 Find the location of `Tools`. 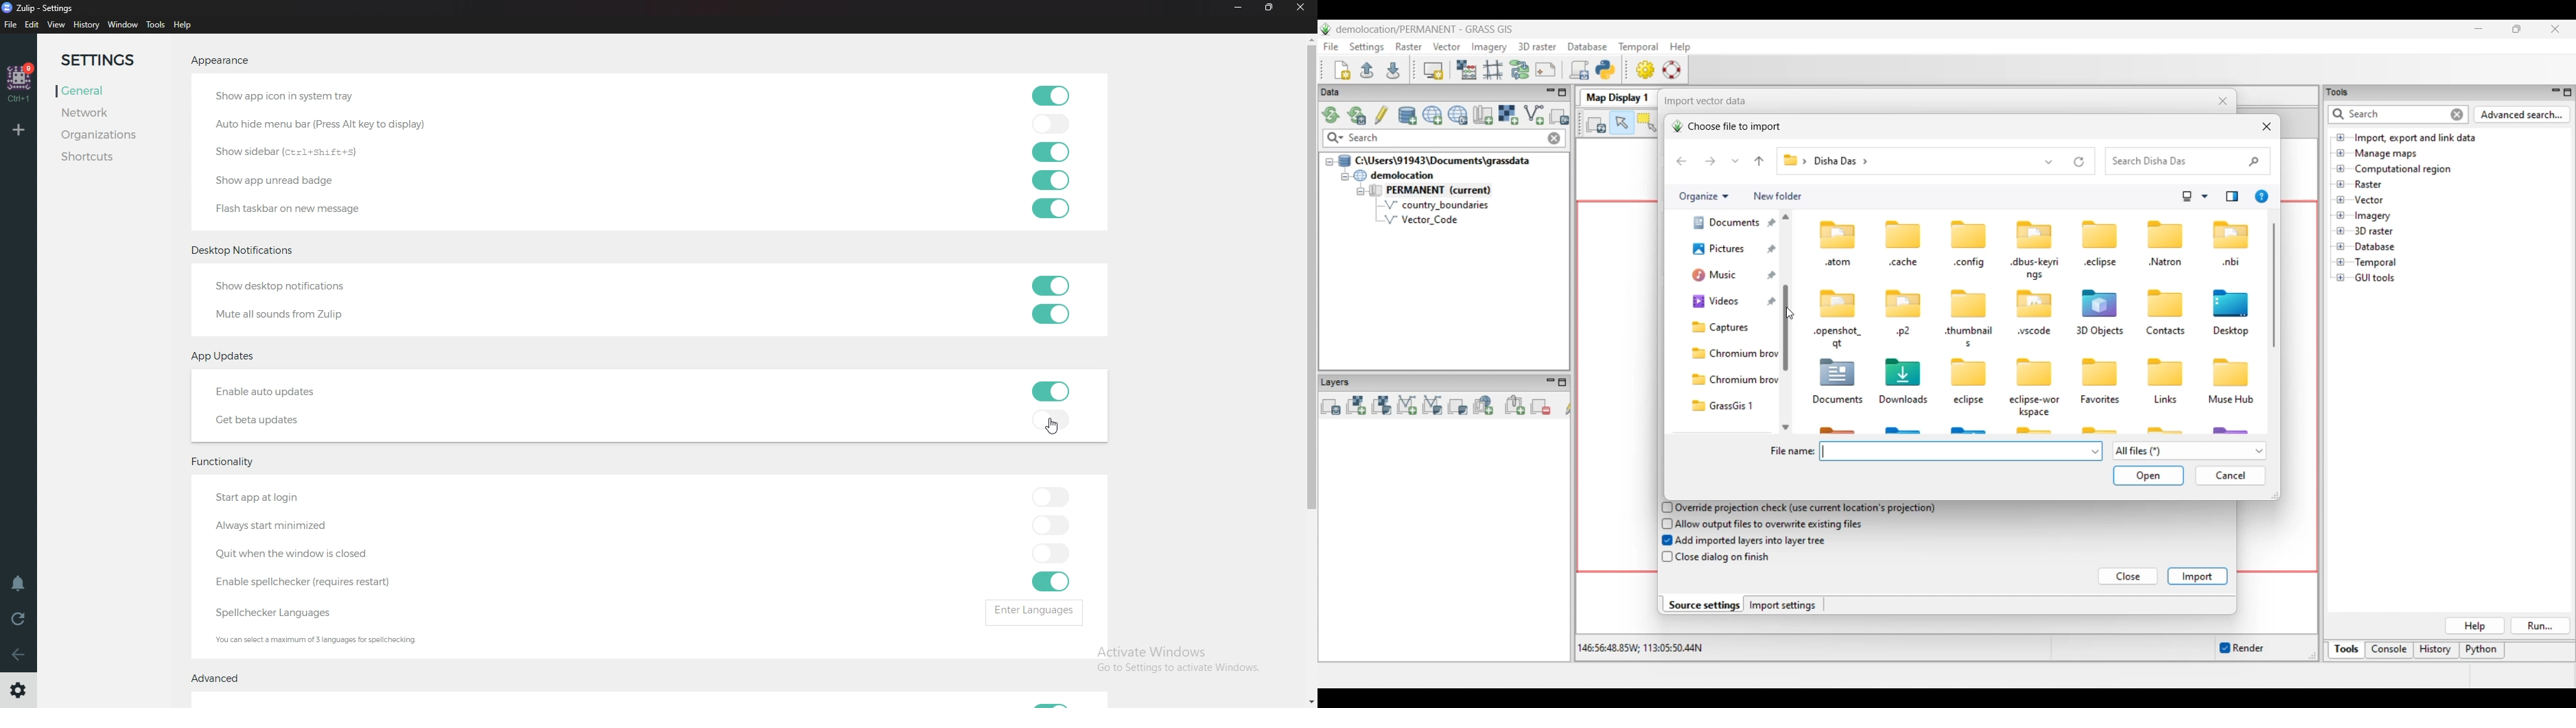

Tools is located at coordinates (156, 25).